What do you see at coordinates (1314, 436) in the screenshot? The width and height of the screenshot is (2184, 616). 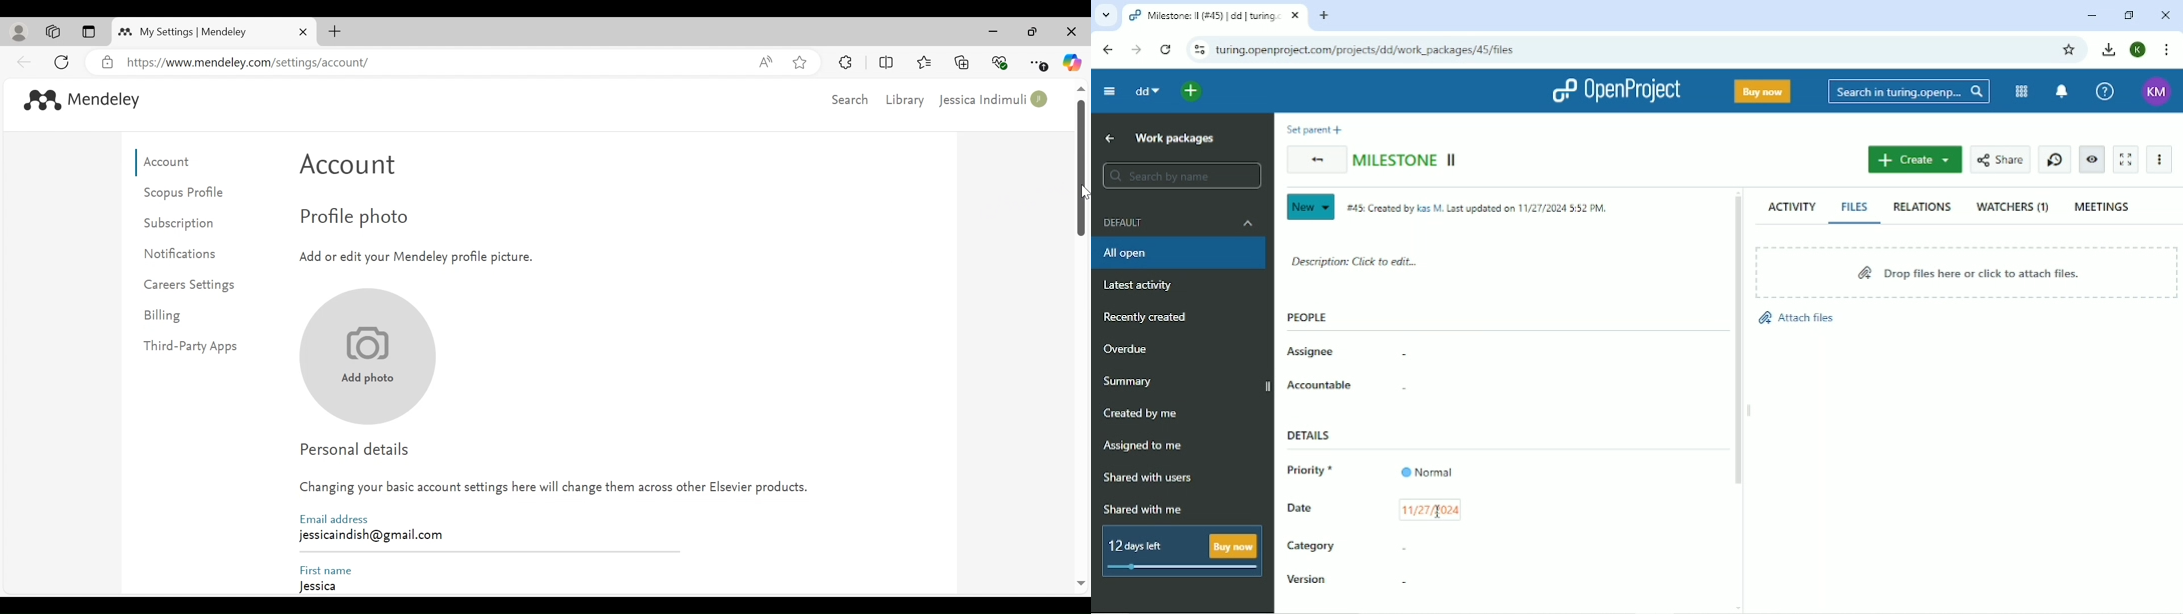 I see `Details` at bounding box center [1314, 436].